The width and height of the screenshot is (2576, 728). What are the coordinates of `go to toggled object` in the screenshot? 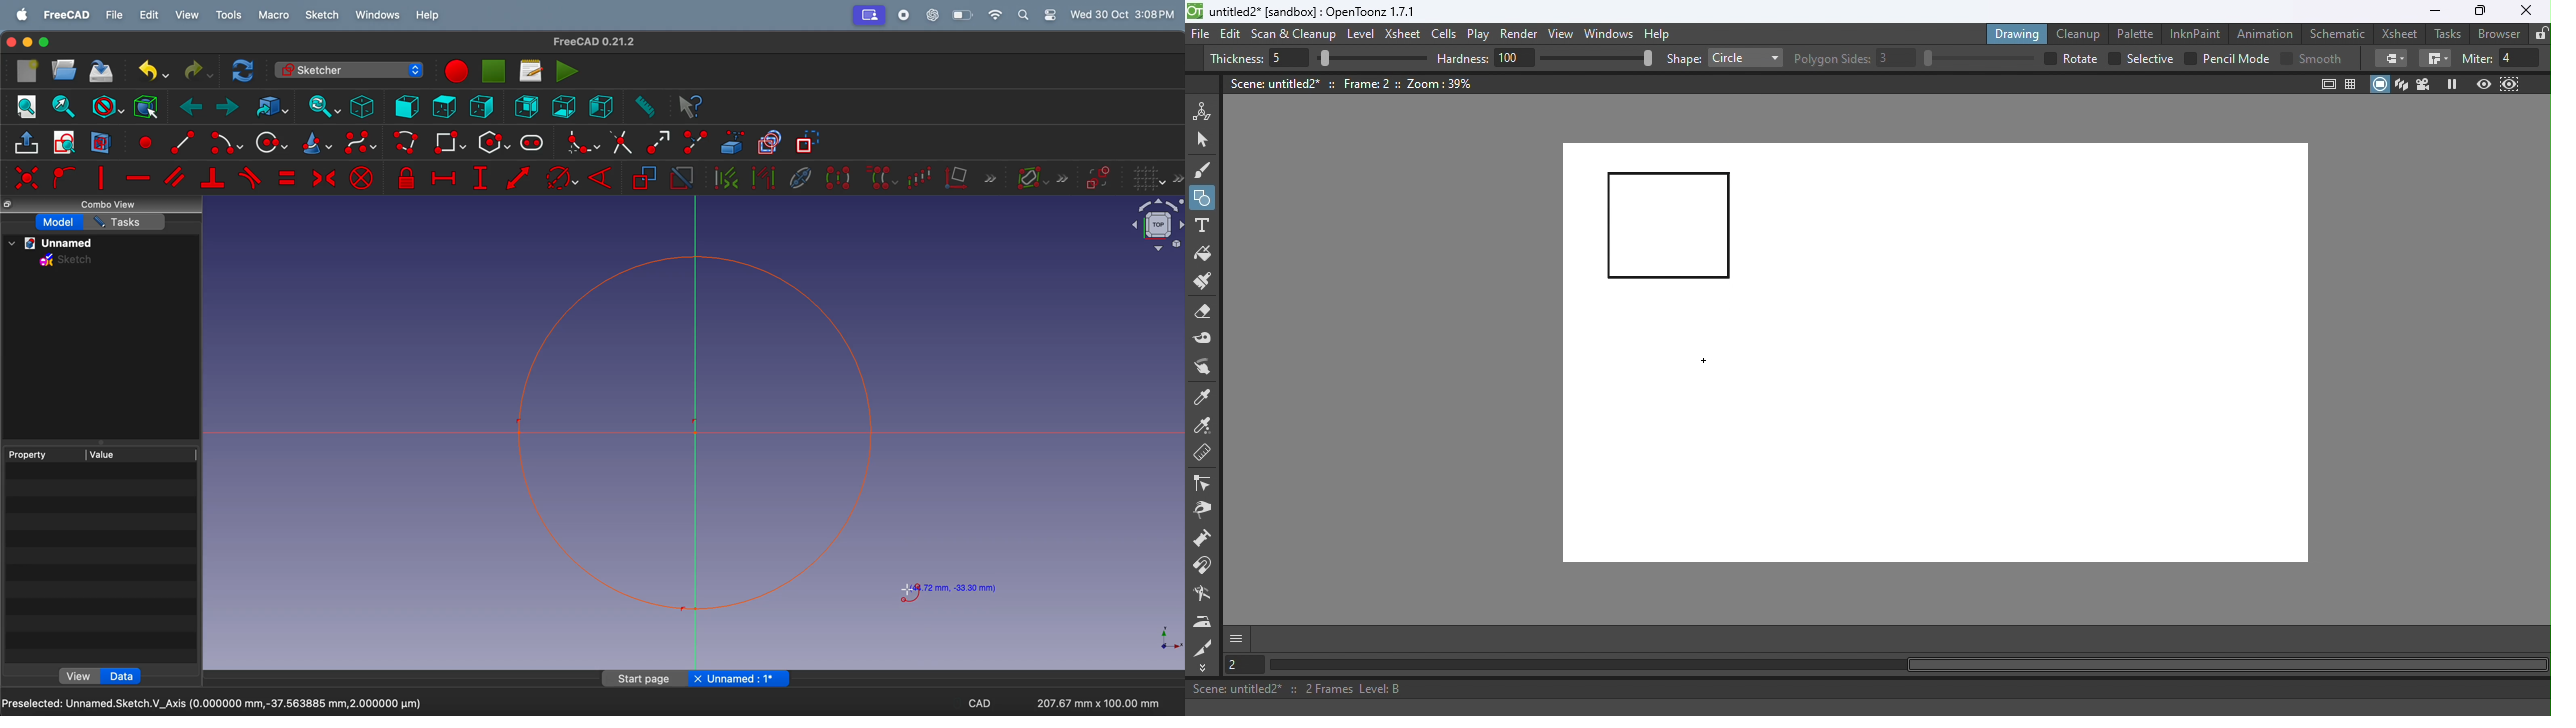 It's located at (269, 107).